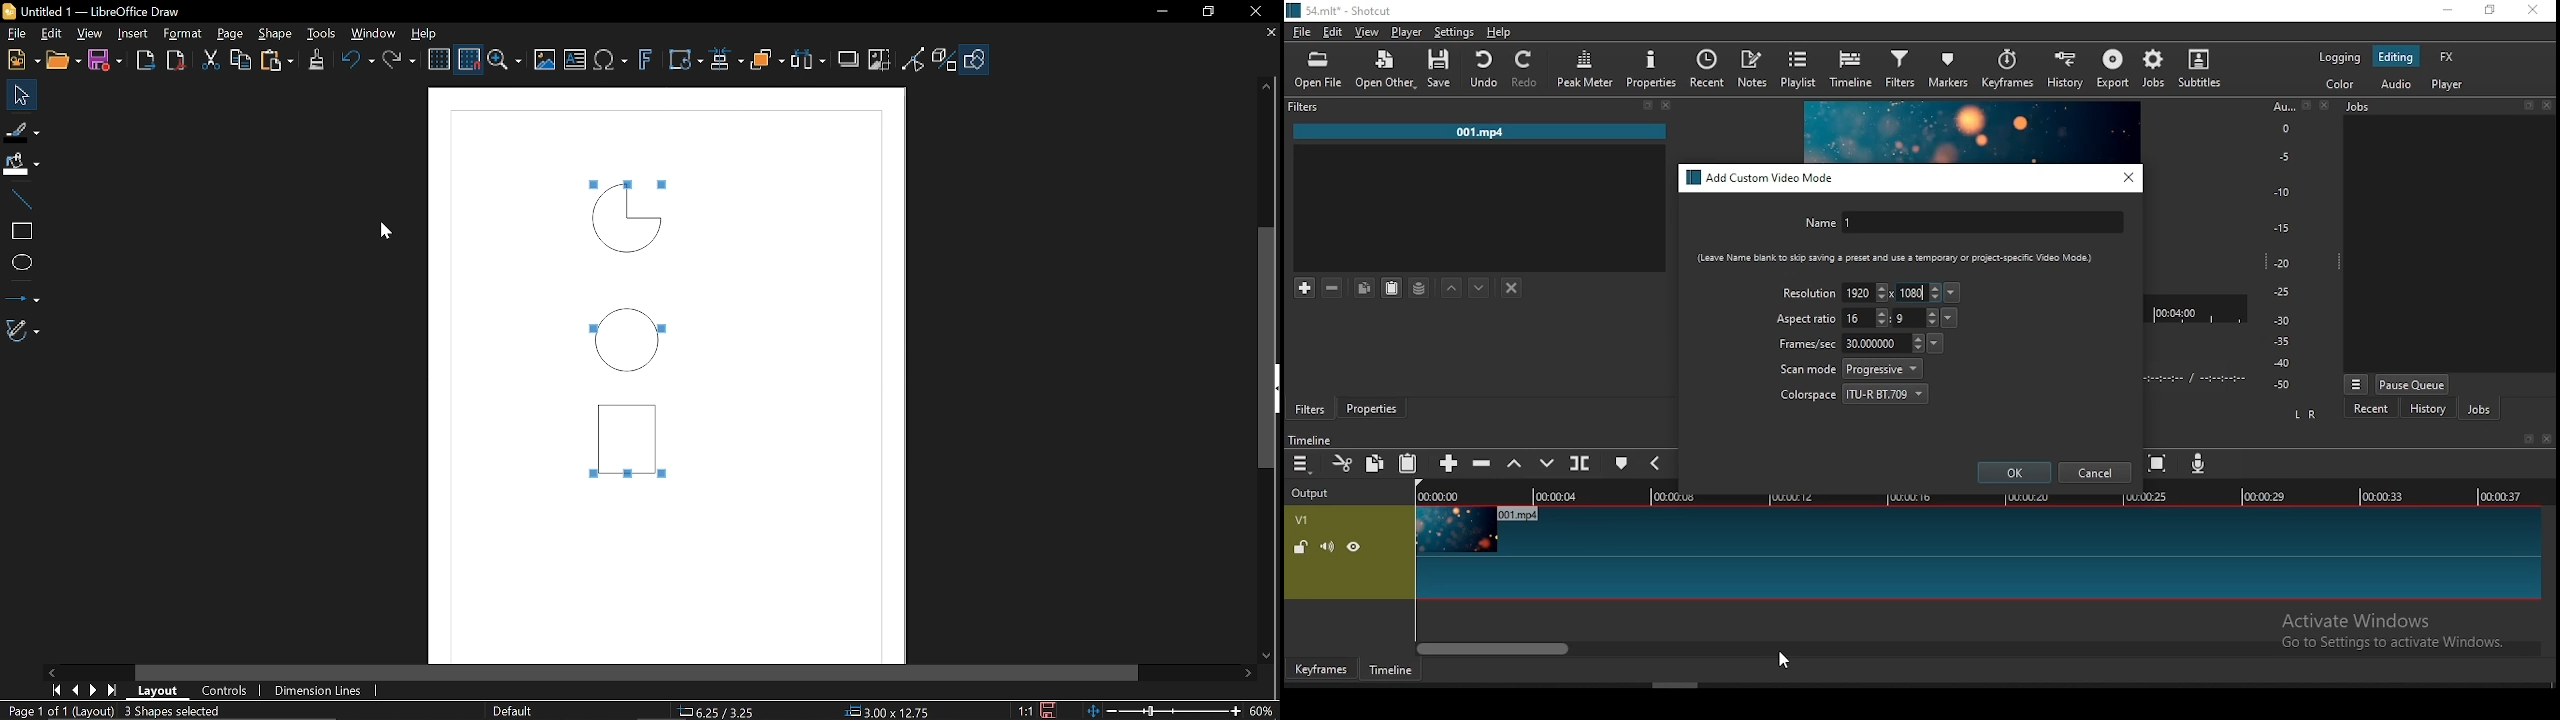 The image size is (2576, 728). I want to click on video track, so click(1976, 553).